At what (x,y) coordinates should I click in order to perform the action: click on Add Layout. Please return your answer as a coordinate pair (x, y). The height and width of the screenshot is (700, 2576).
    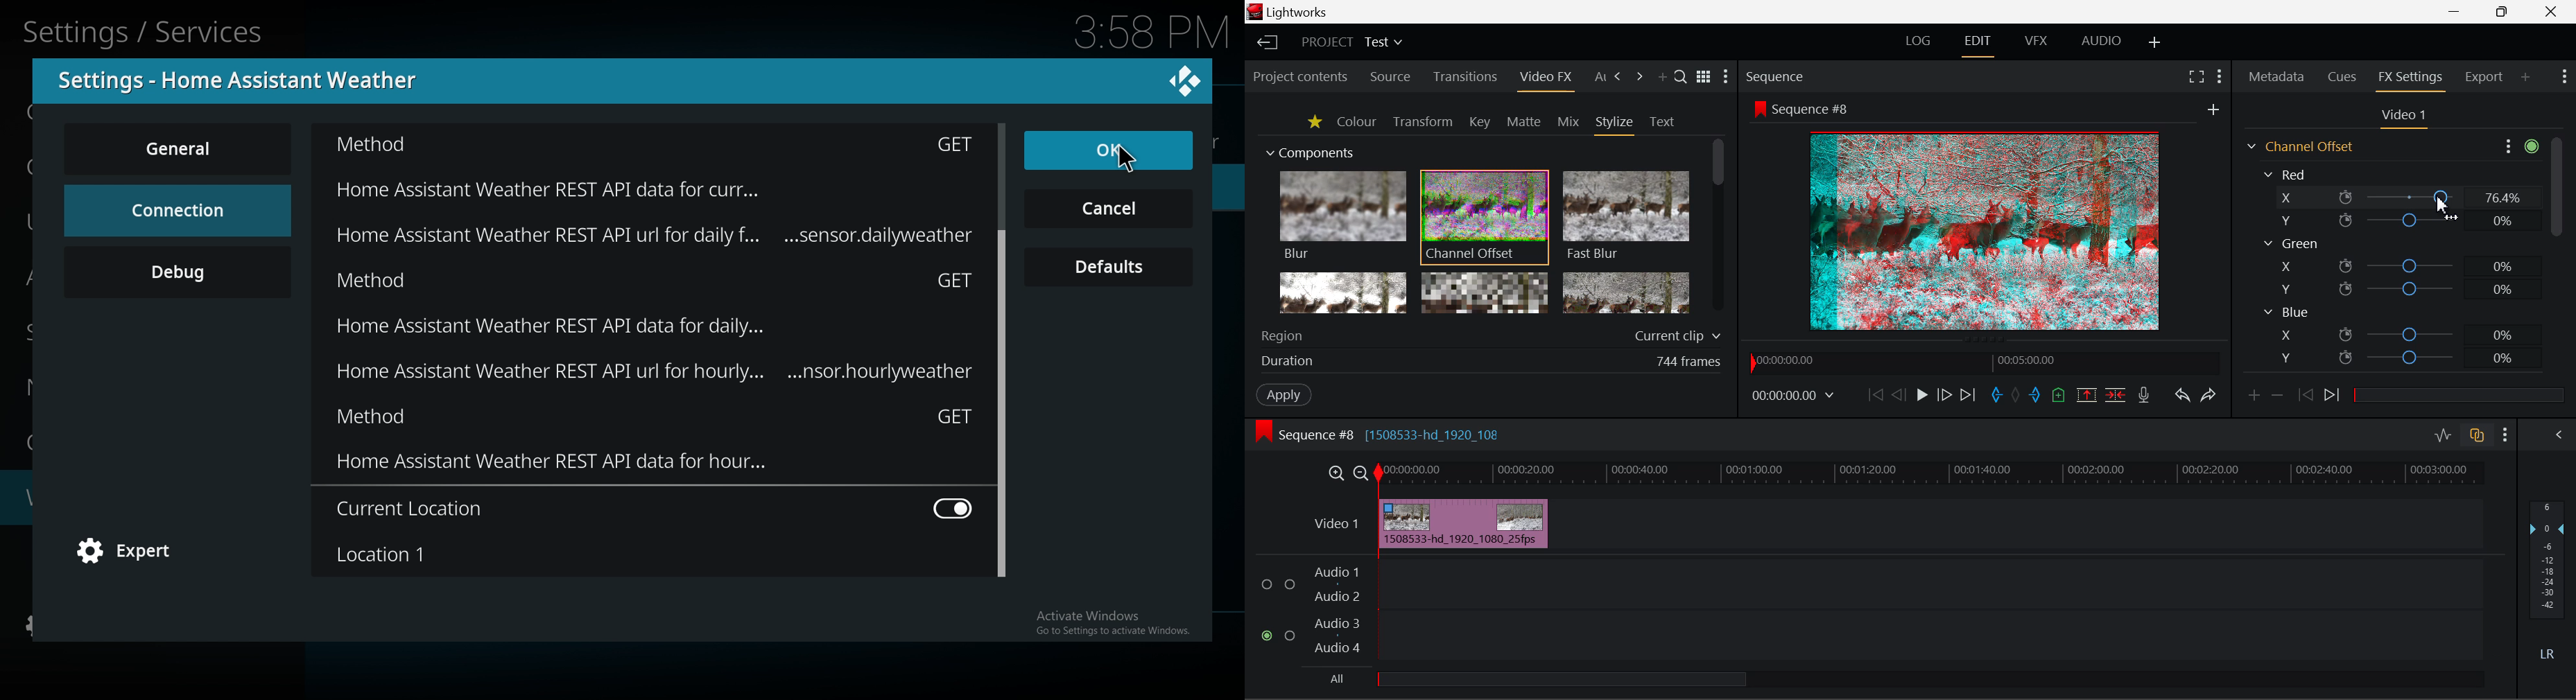
    Looking at the image, I should click on (2155, 45).